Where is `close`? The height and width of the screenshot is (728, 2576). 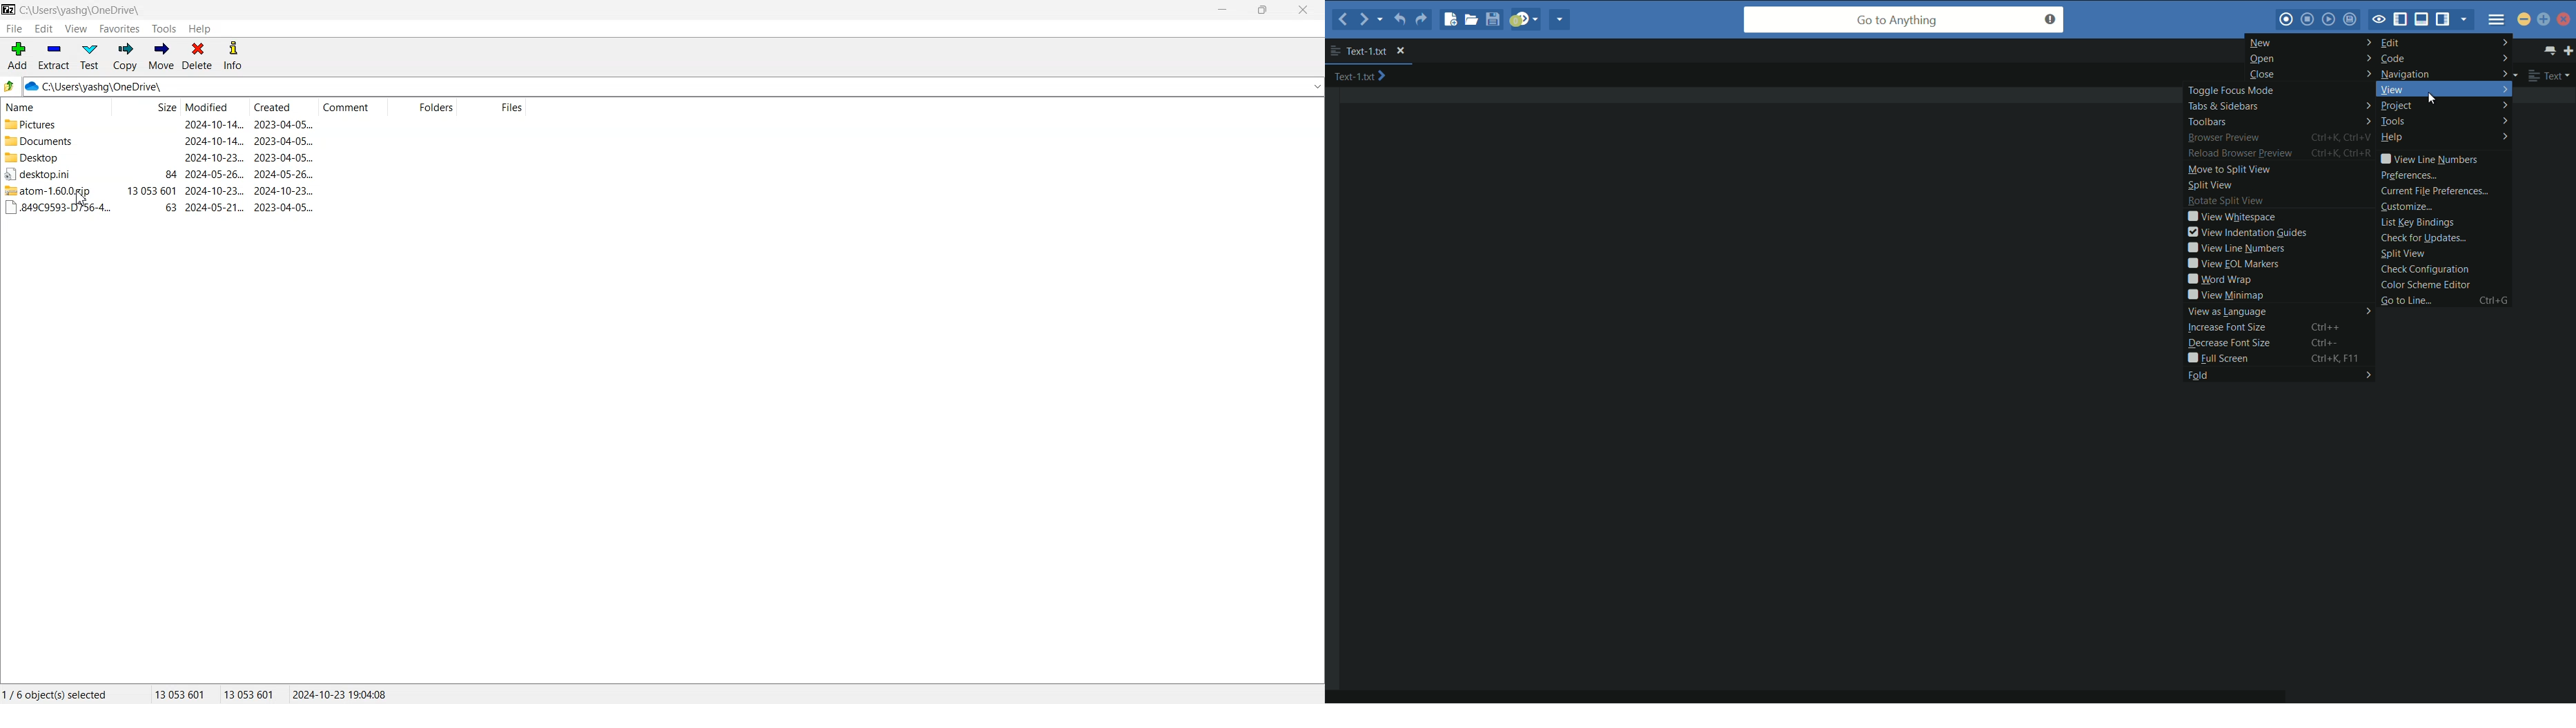
close is located at coordinates (2309, 74).